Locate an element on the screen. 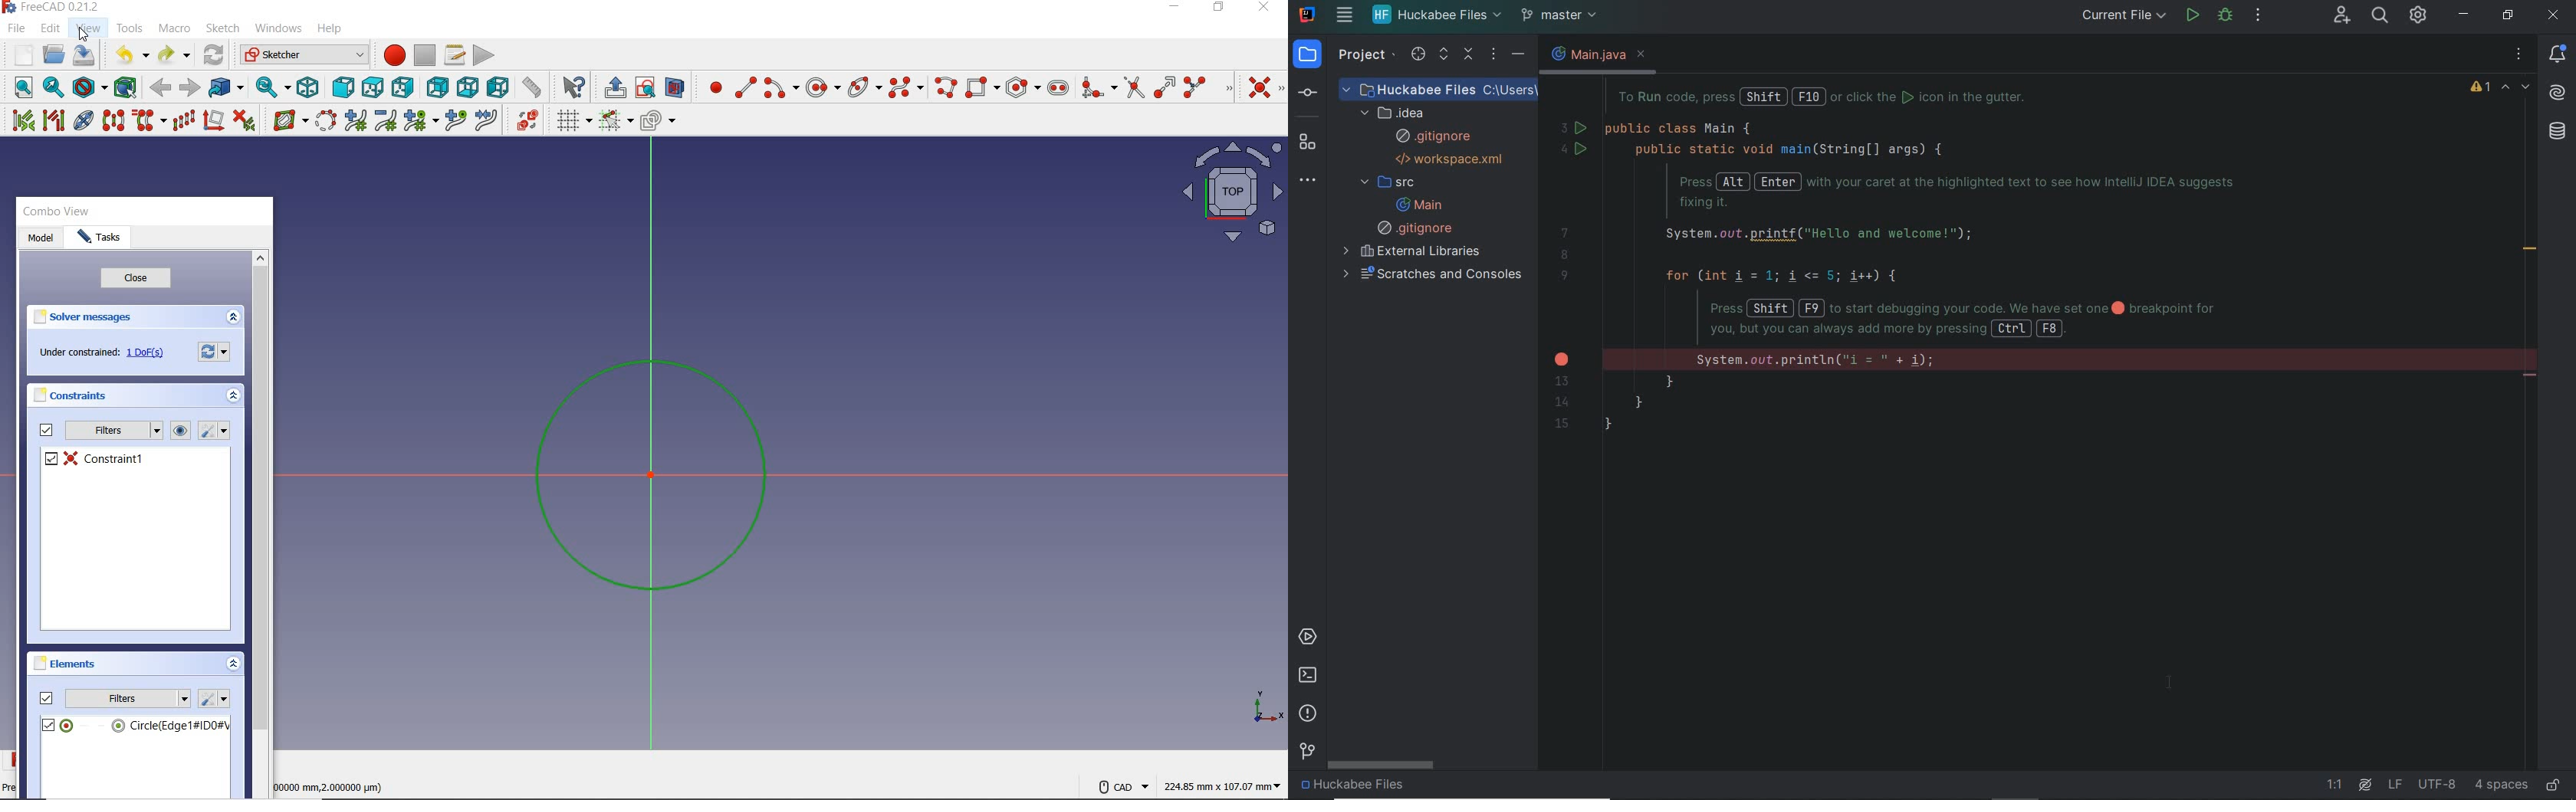 The width and height of the screenshot is (2576, 812). Git is located at coordinates (1306, 753).